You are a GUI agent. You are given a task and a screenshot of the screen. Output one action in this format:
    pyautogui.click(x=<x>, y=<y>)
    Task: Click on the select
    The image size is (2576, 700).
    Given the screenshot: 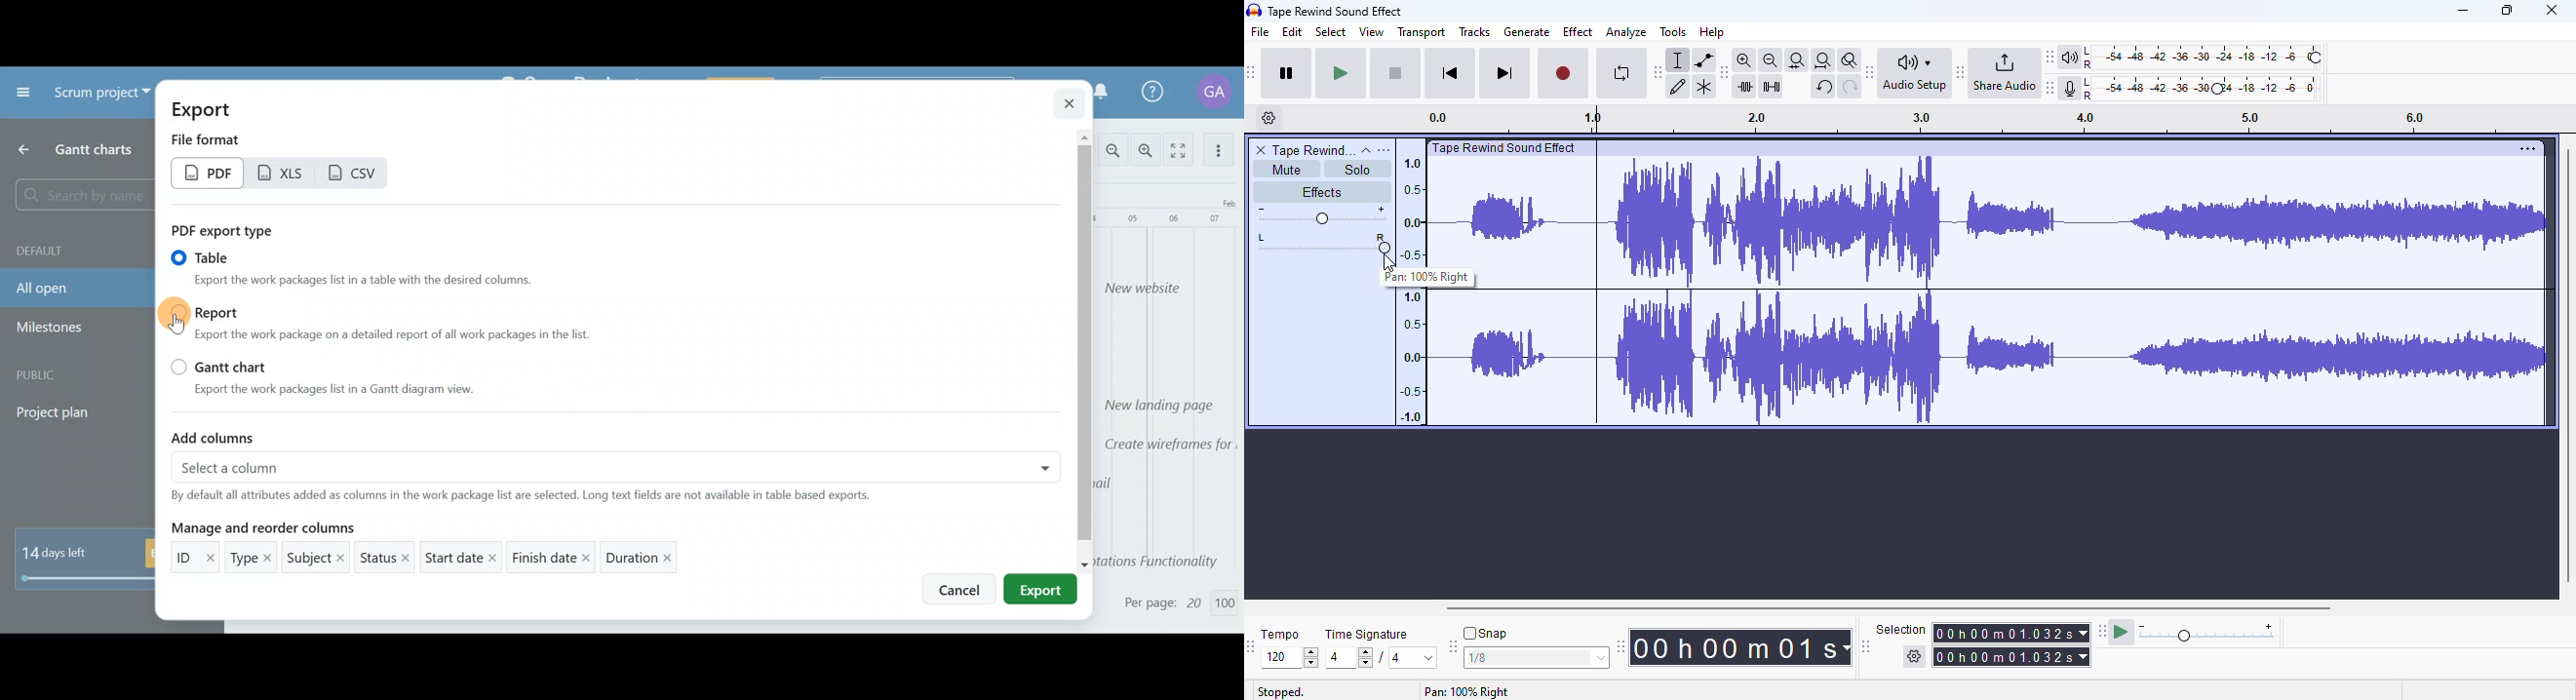 What is the action you would take?
    pyautogui.click(x=1332, y=31)
    